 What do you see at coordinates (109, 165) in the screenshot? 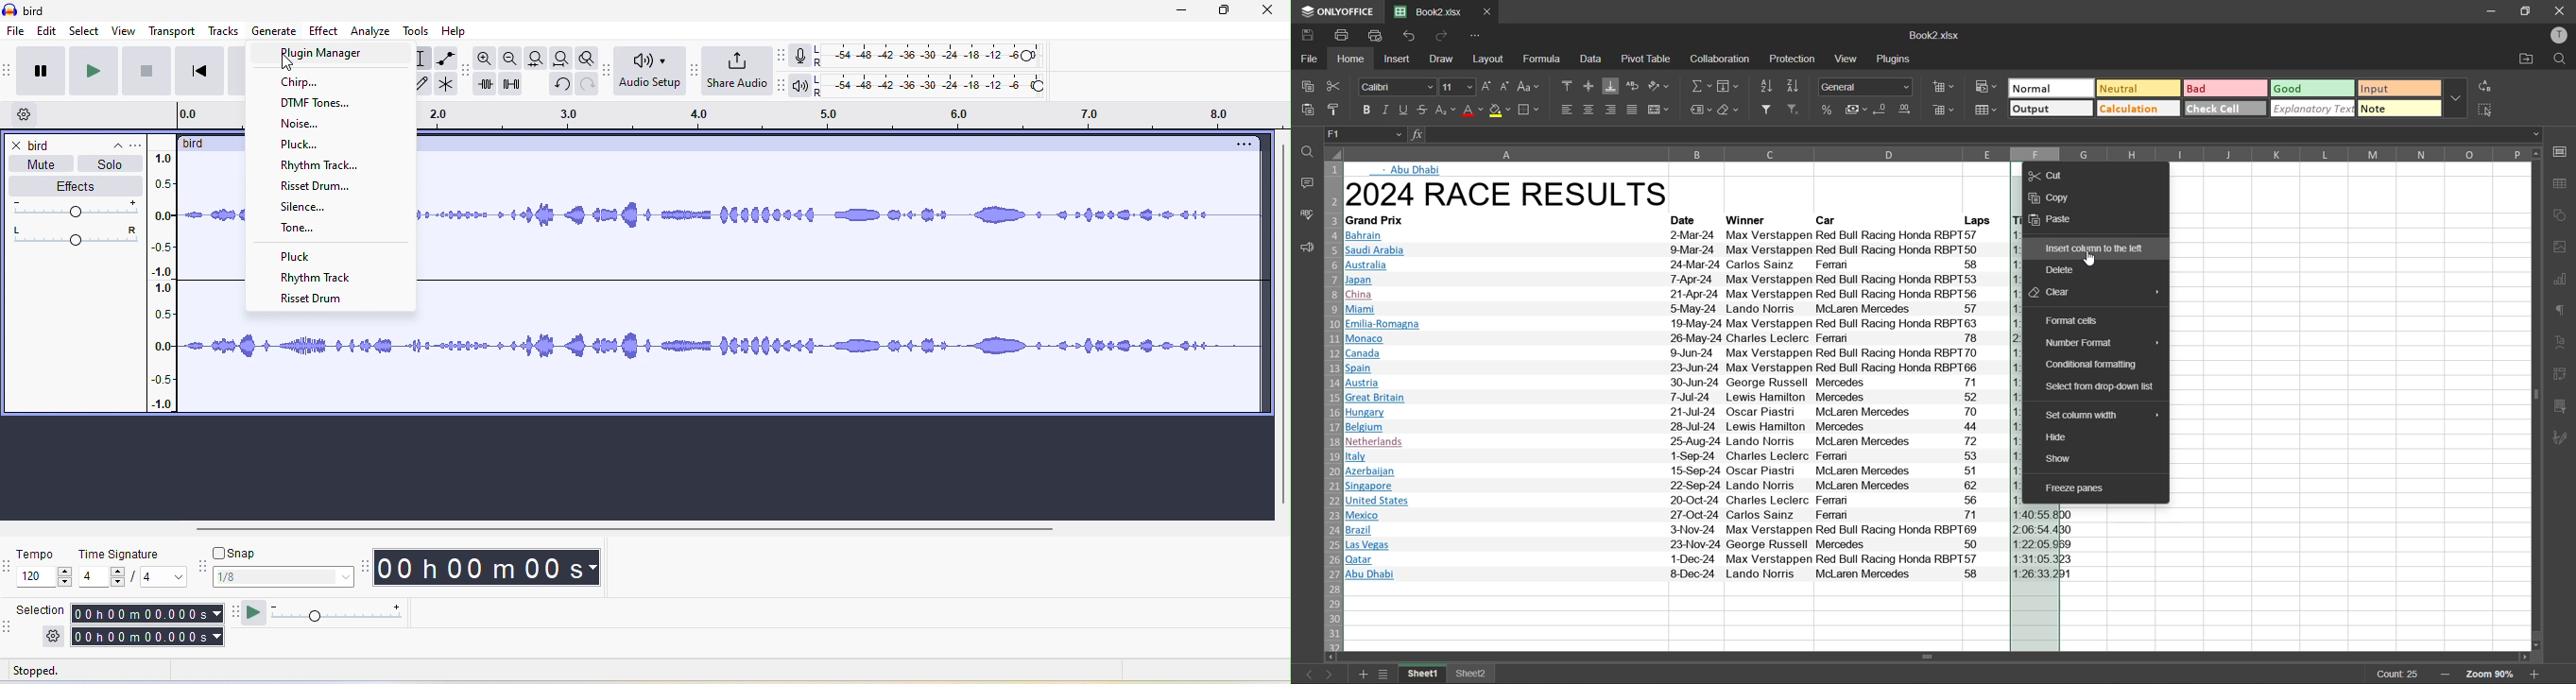
I see `solo` at bounding box center [109, 165].